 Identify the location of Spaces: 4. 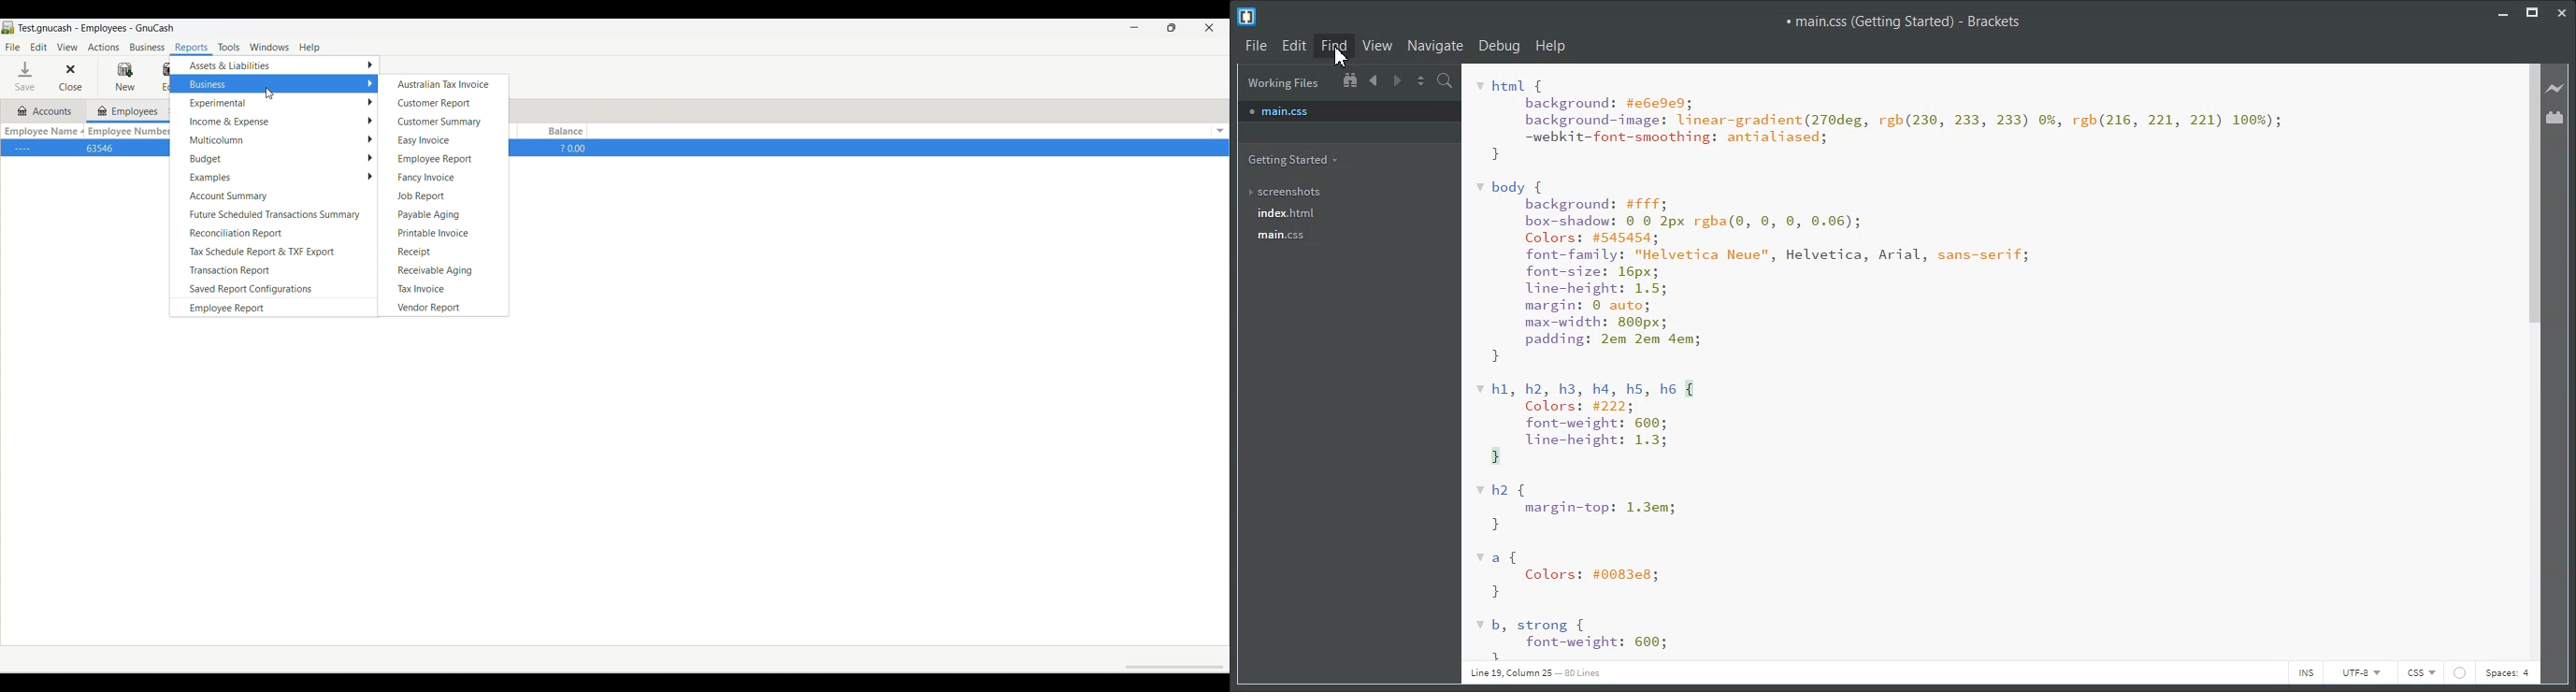
(2508, 674).